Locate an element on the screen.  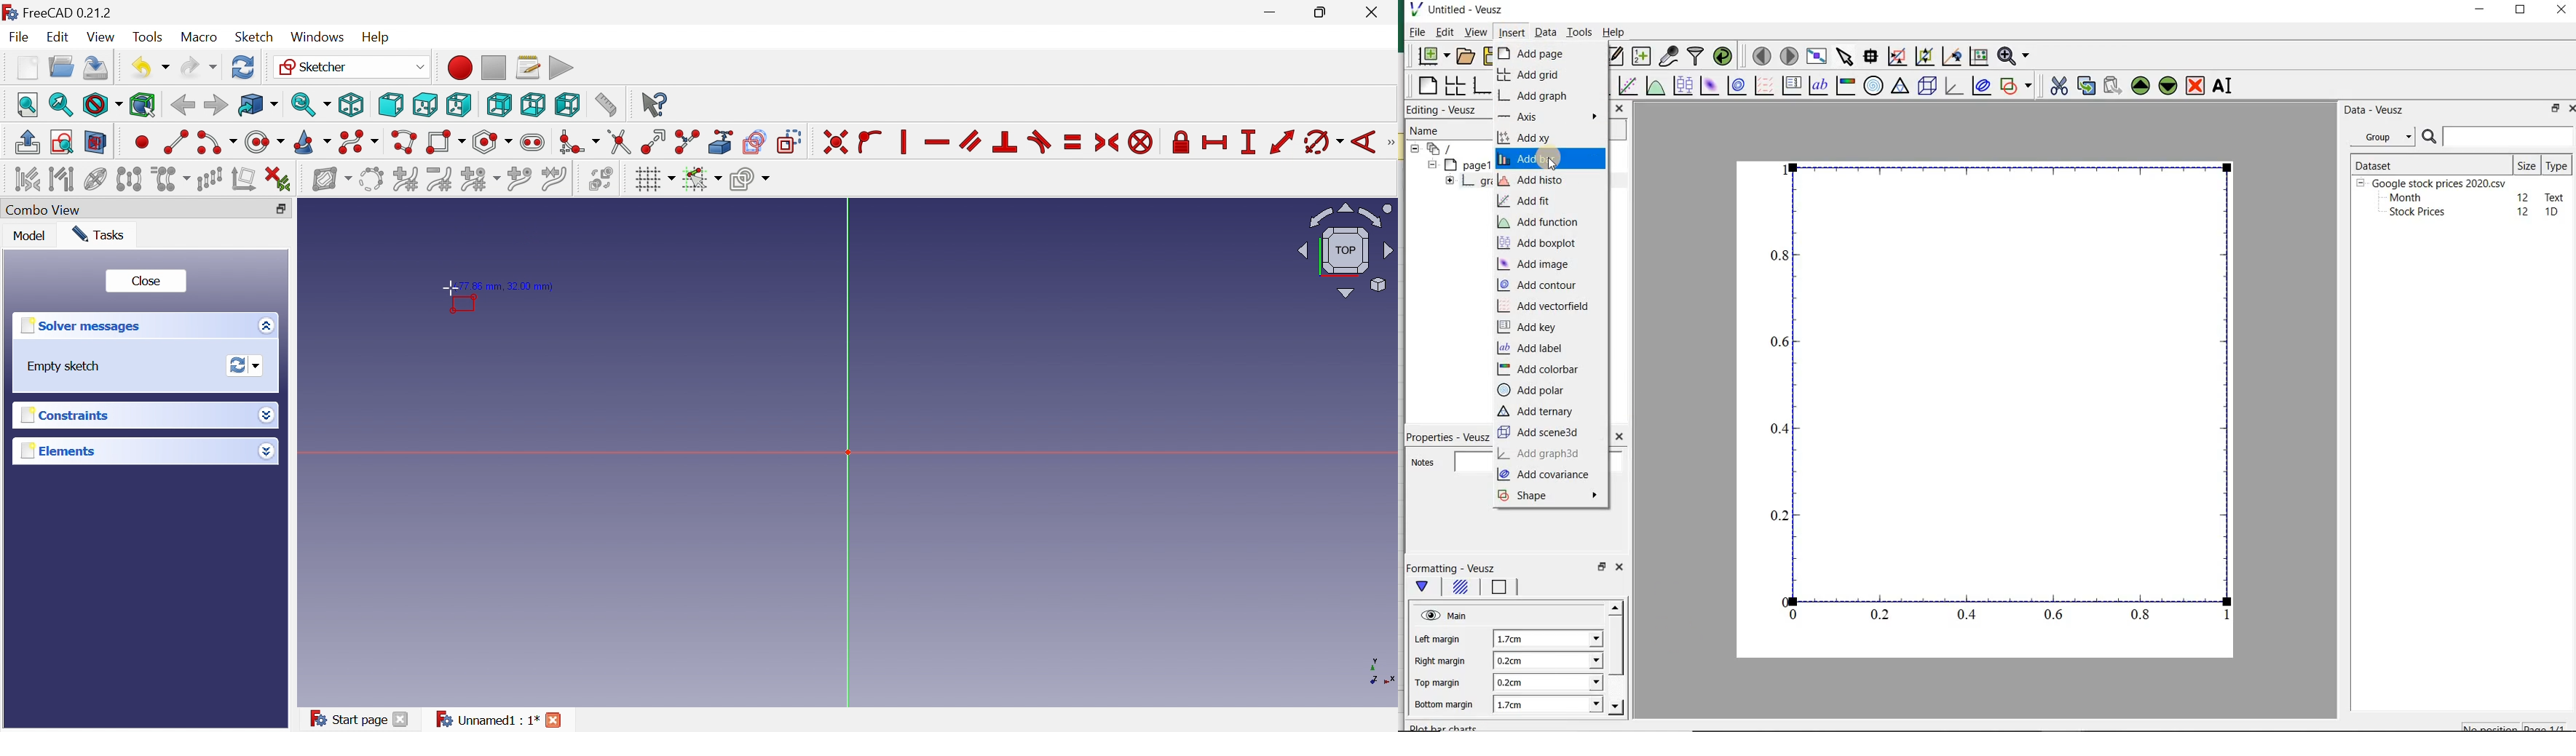
Redo is located at coordinates (199, 68).